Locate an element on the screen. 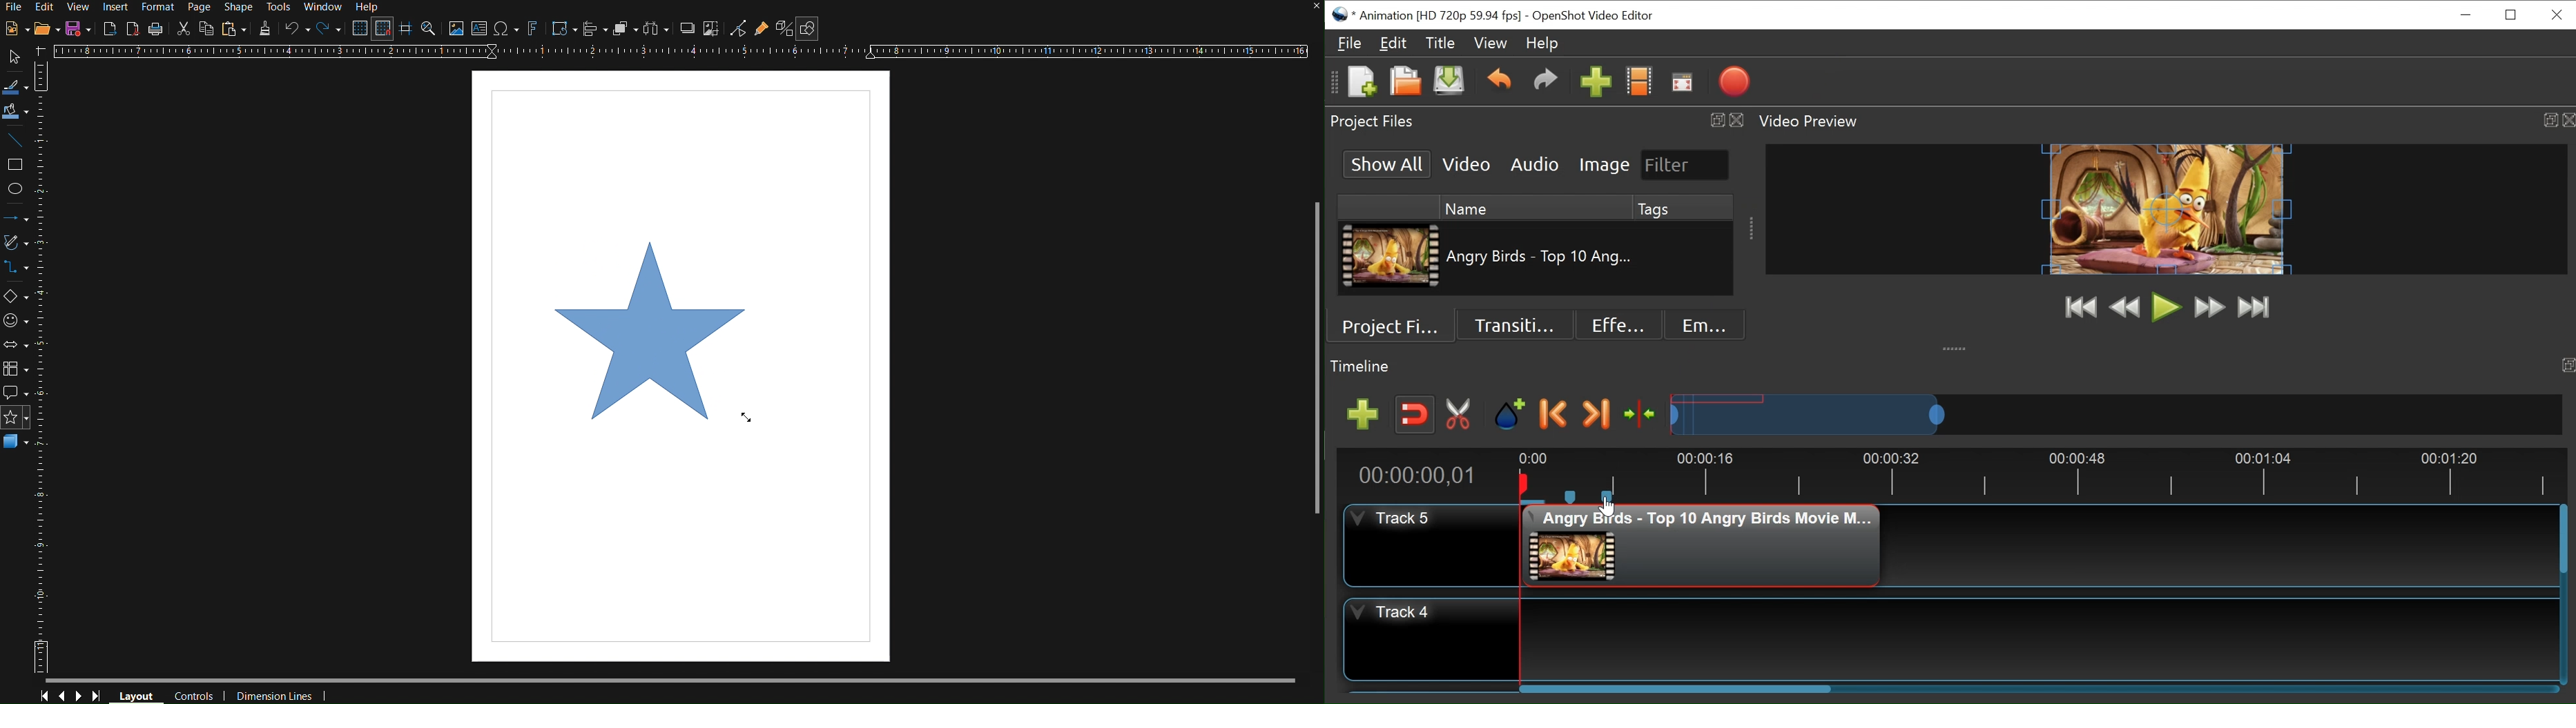  Callout Shapes is located at coordinates (17, 394).